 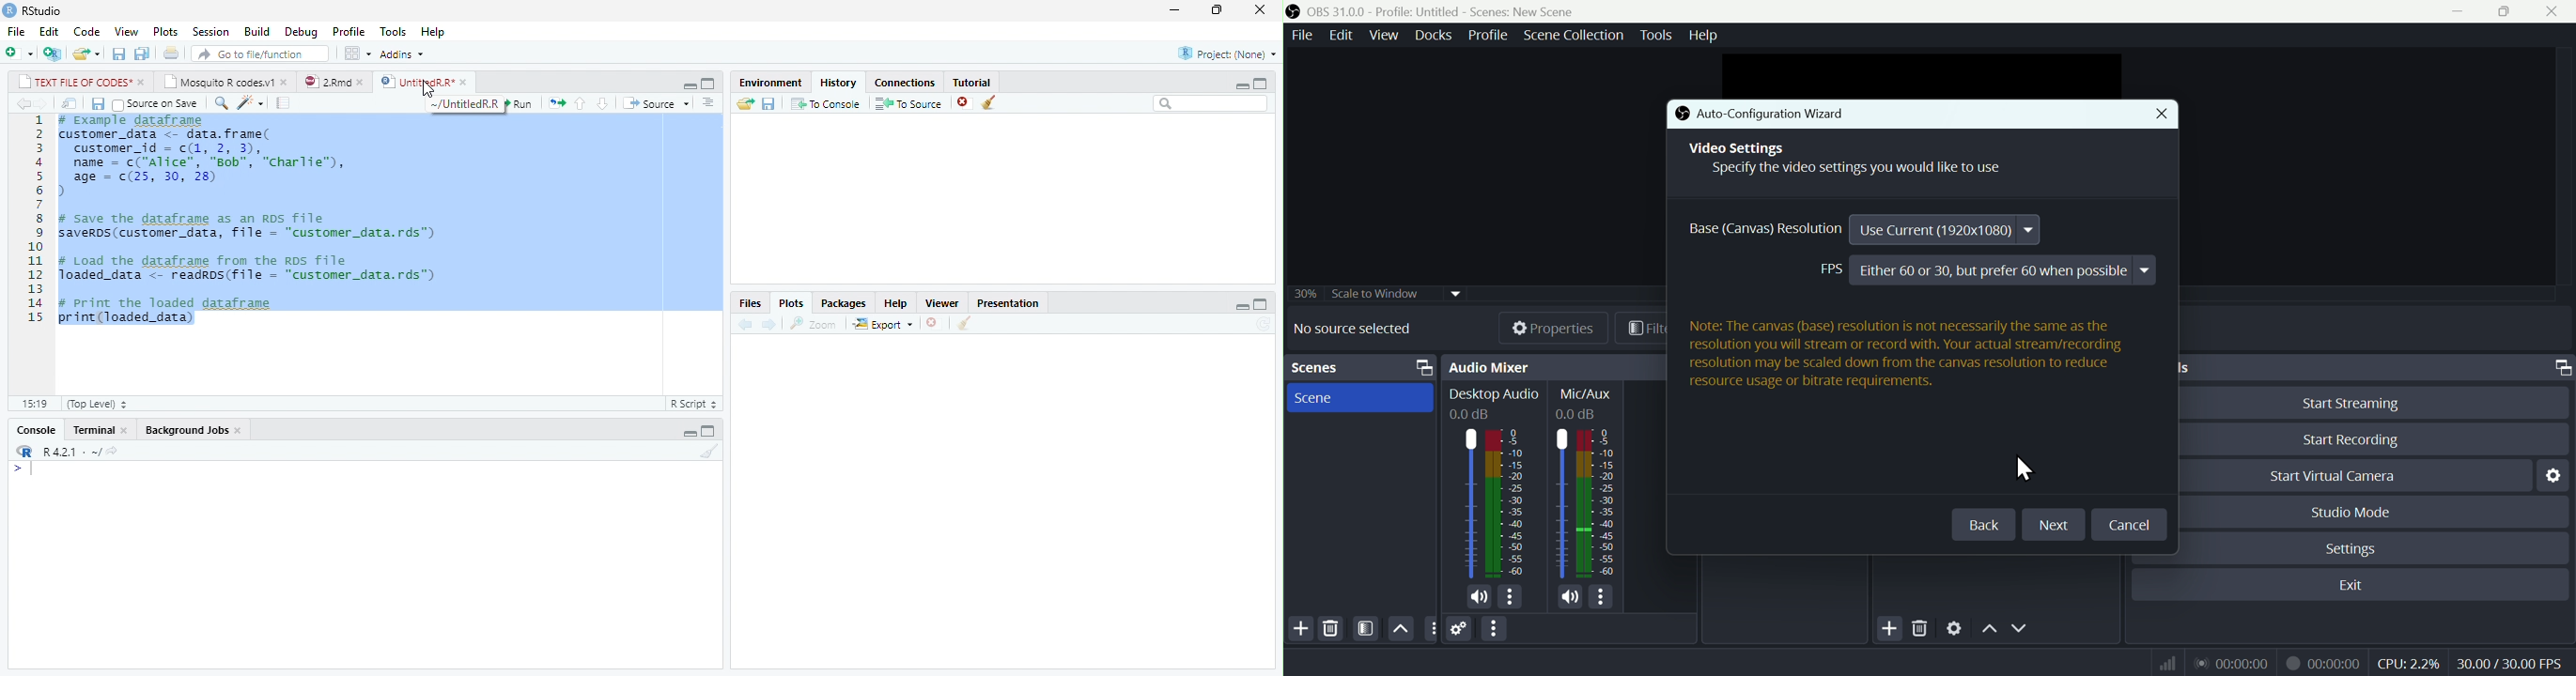 What do you see at coordinates (520, 103) in the screenshot?
I see `Run` at bounding box center [520, 103].